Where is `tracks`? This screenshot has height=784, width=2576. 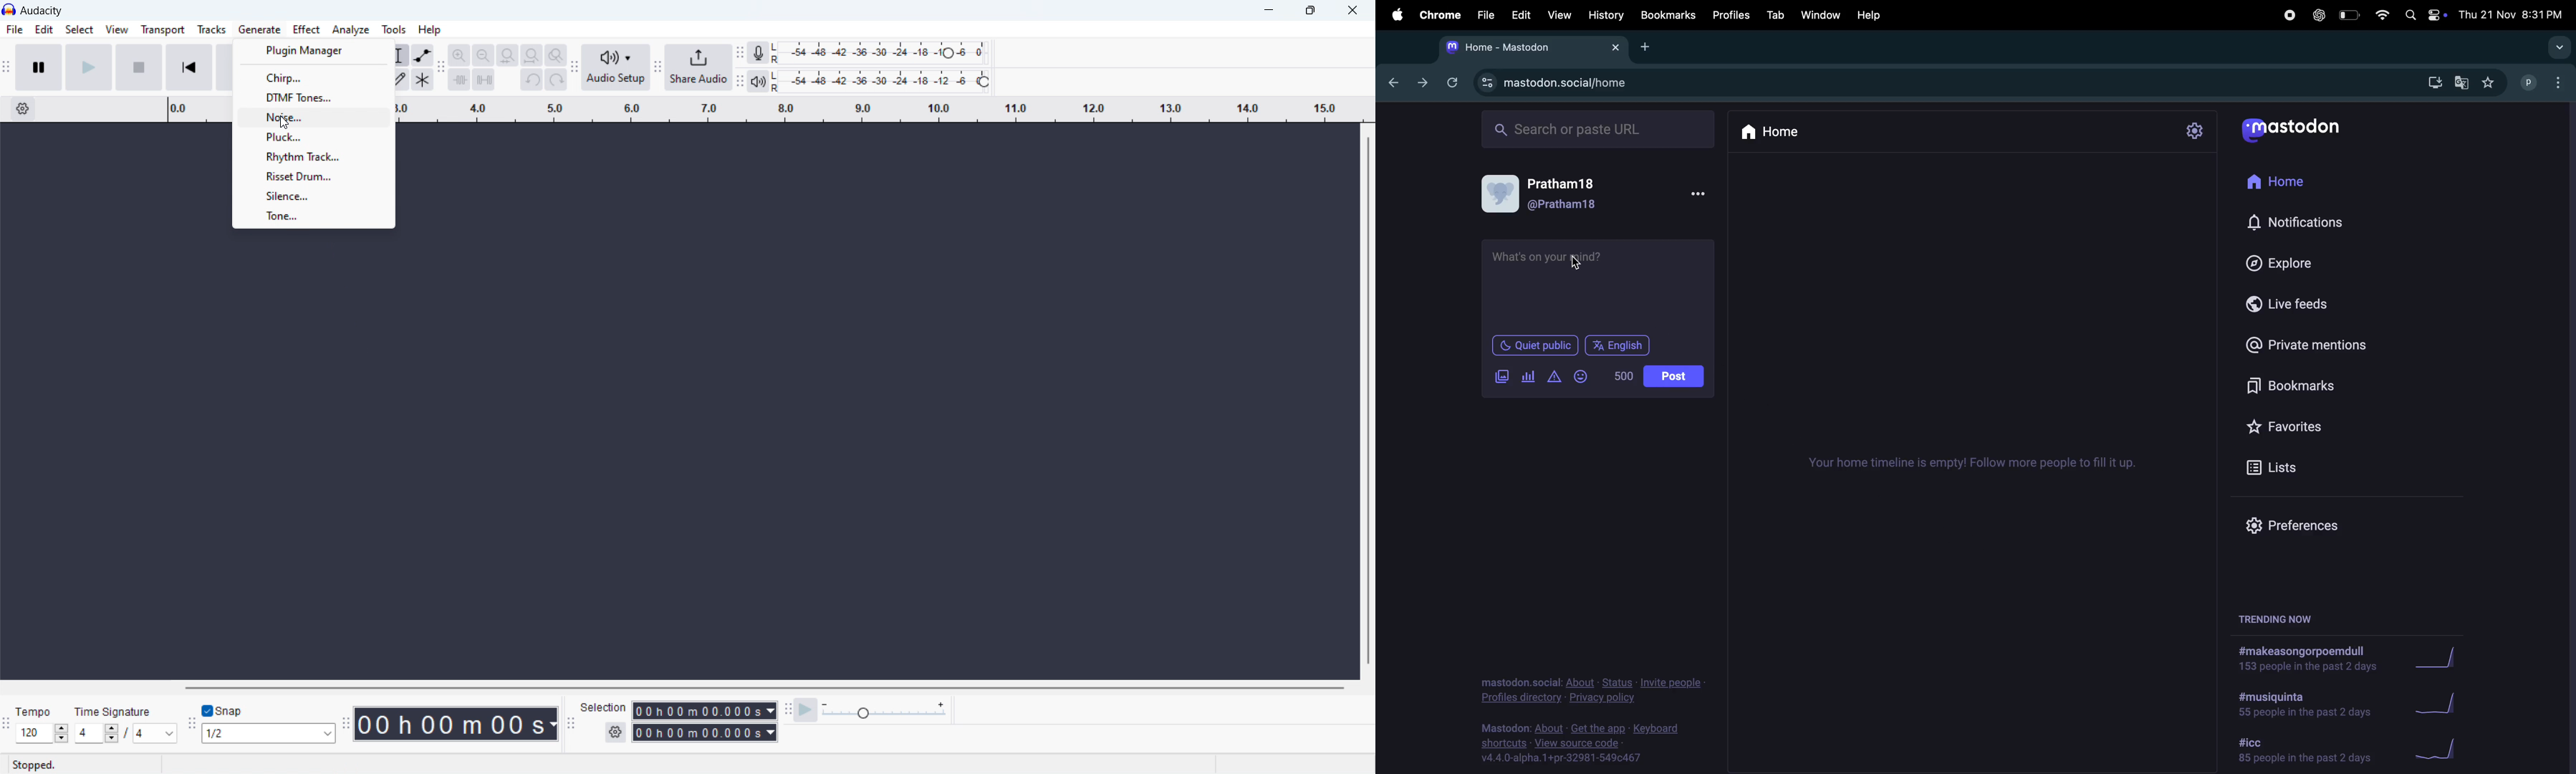
tracks is located at coordinates (211, 29).